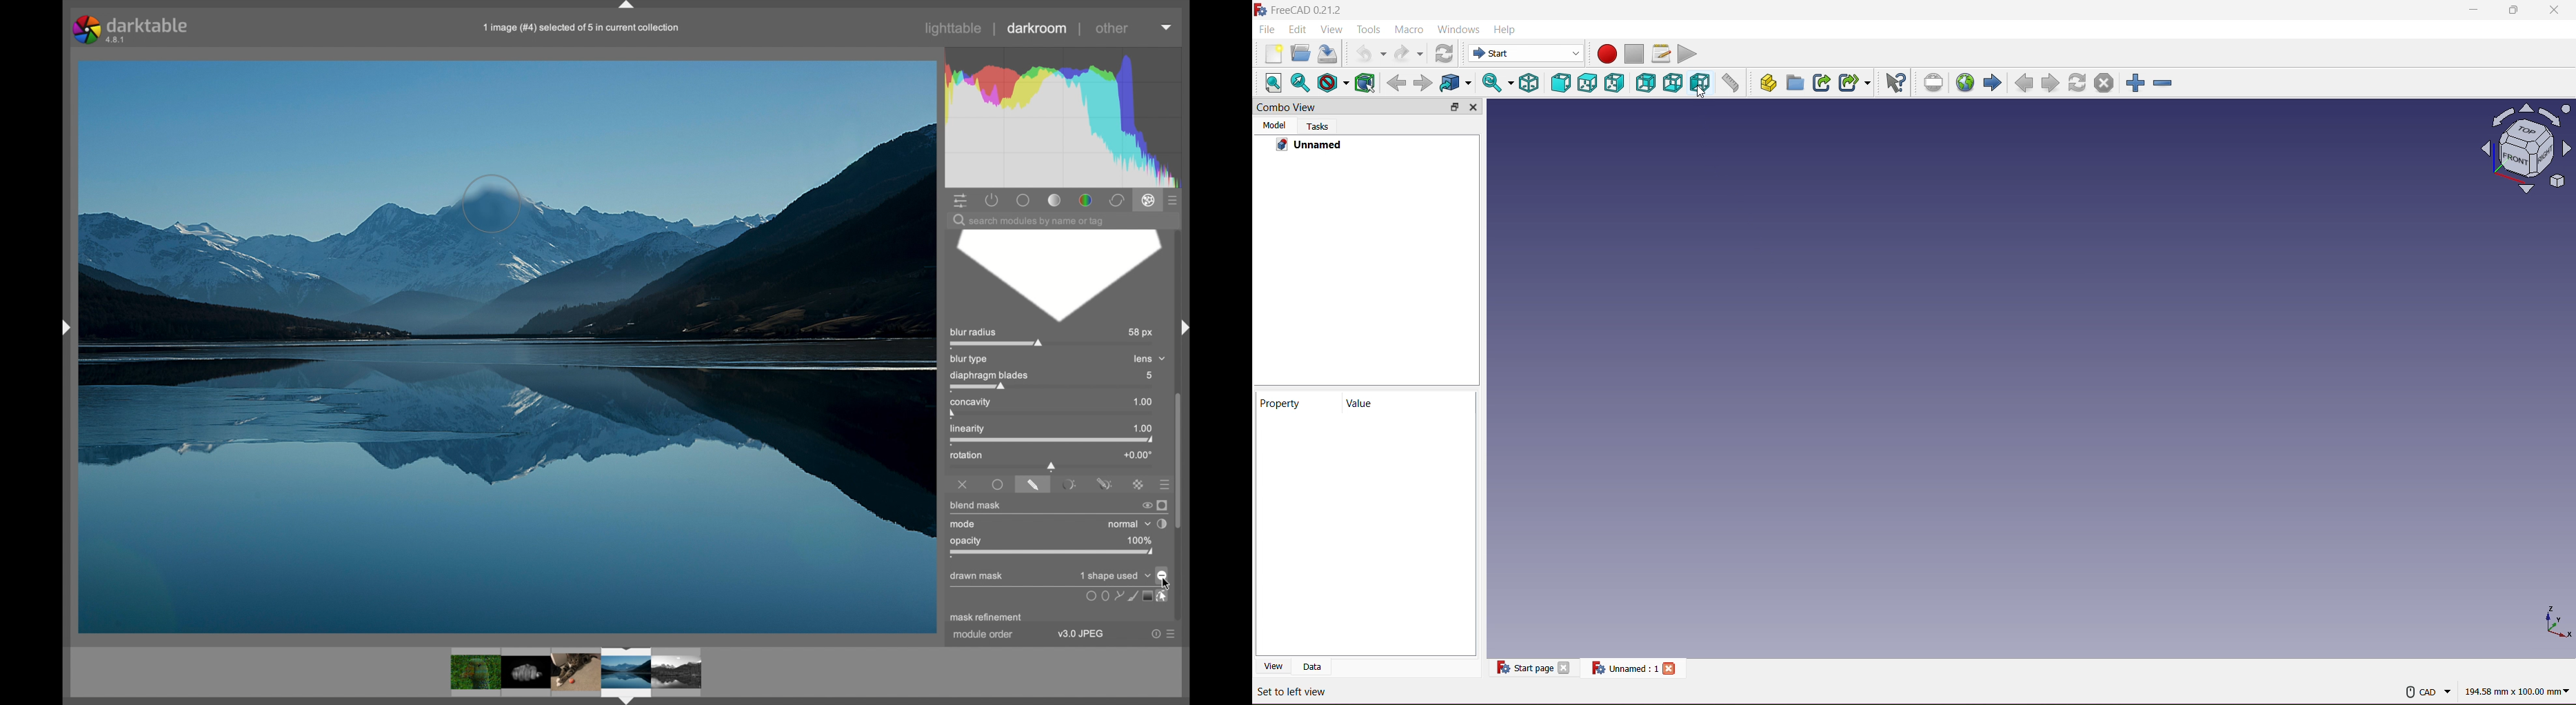 The width and height of the screenshot is (2576, 728). What do you see at coordinates (1131, 596) in the screenshot?
I see `icon` at bounding box center [1131, 596].